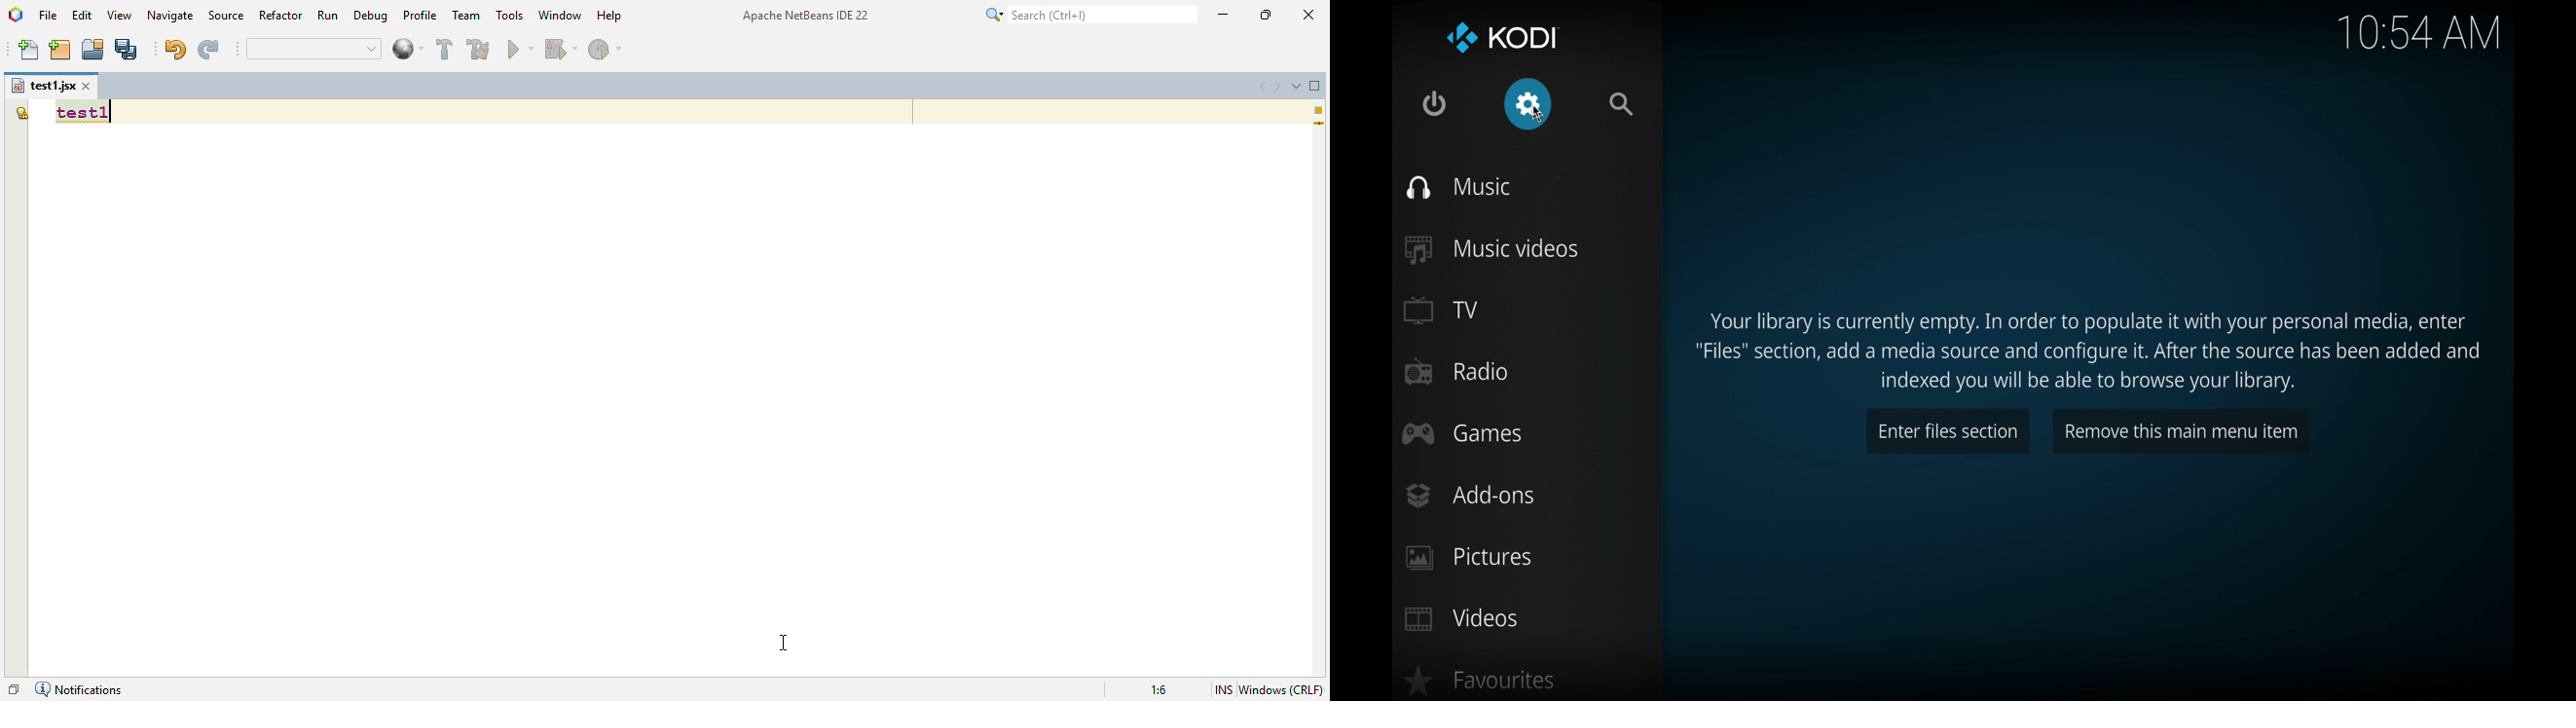 The height and width of the screenshot is (728, 2576). Describe the element at coordinates (19, 109) in the screenshot. I see `the global variable "test1" is not declared.` at that location.